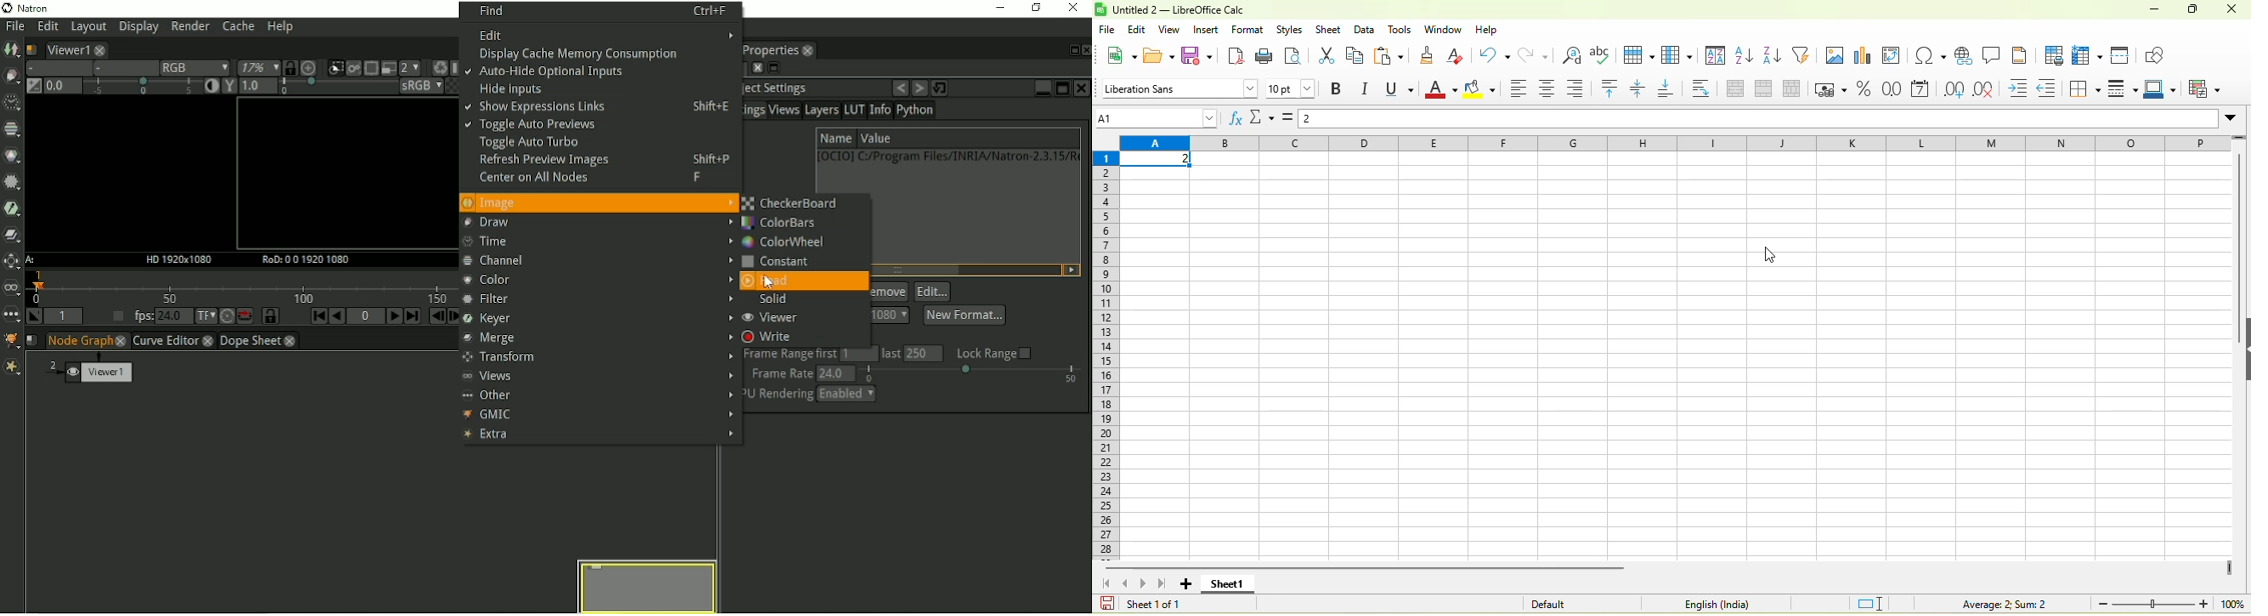 The width and height of the screenshot is (2268, 616). Describe the element at coordinates (1106, 355) in the screenshot. I see `rows` at that location.